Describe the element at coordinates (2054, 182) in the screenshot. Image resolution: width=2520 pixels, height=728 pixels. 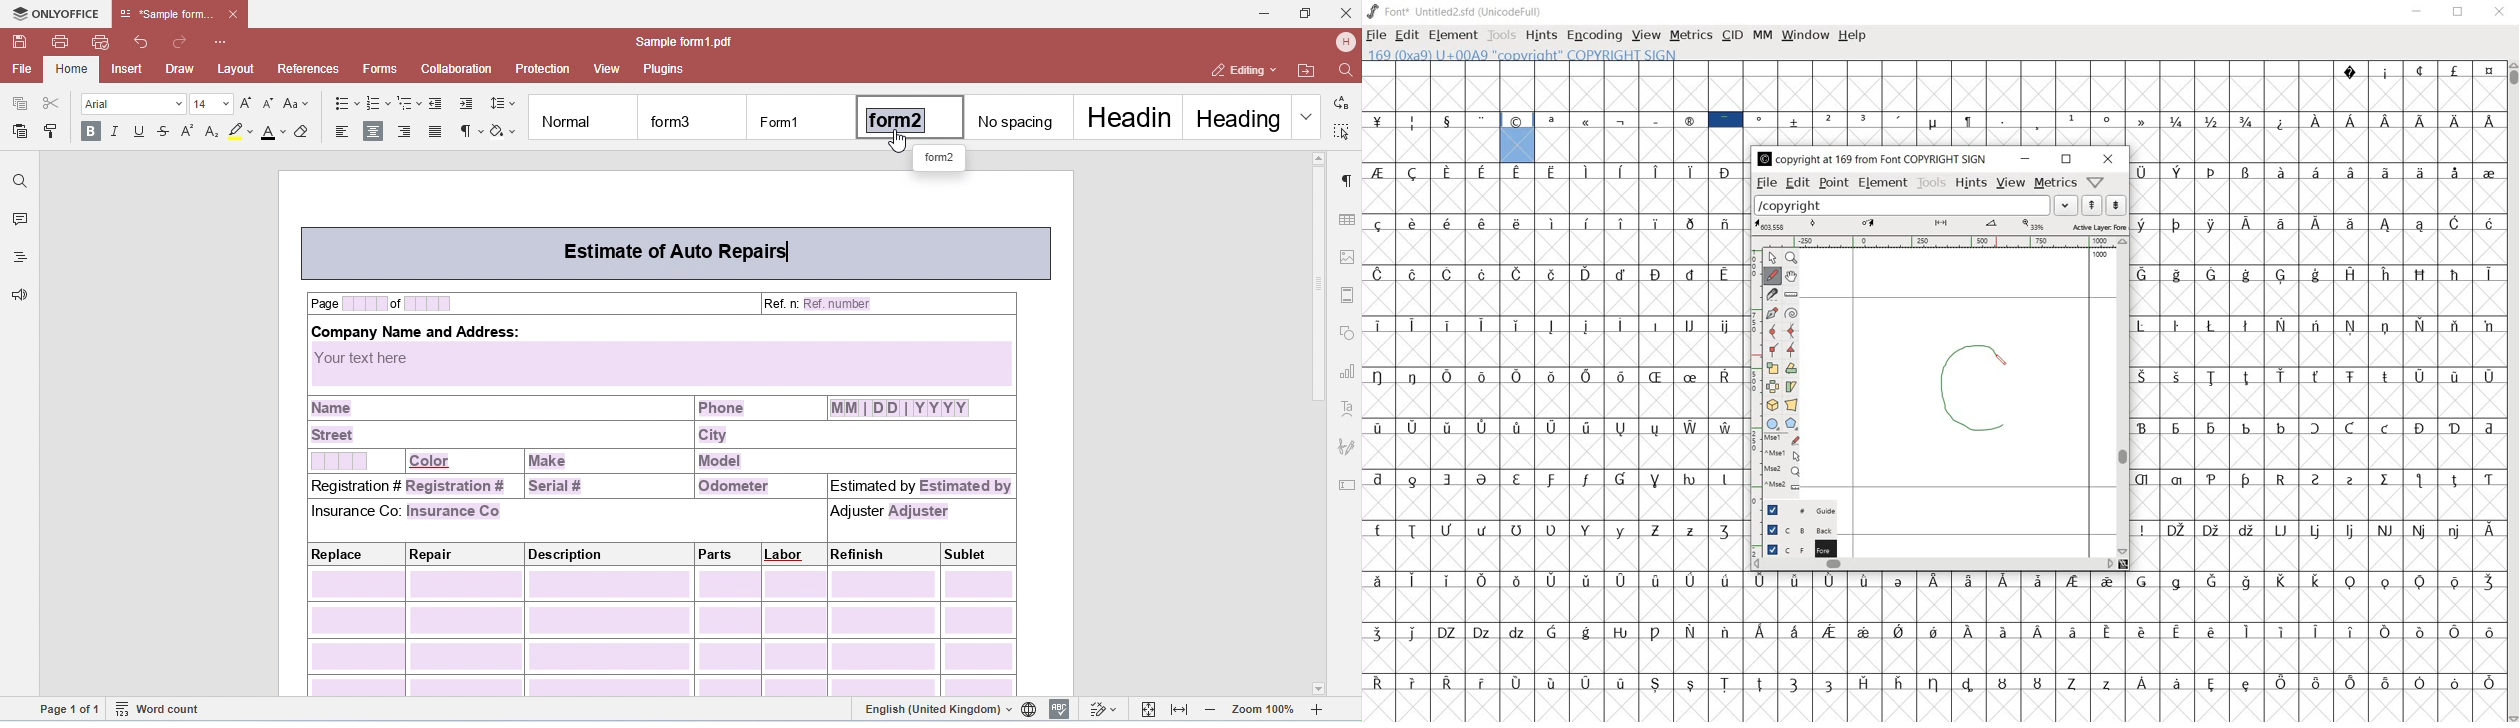
I see `metrics` at that location.